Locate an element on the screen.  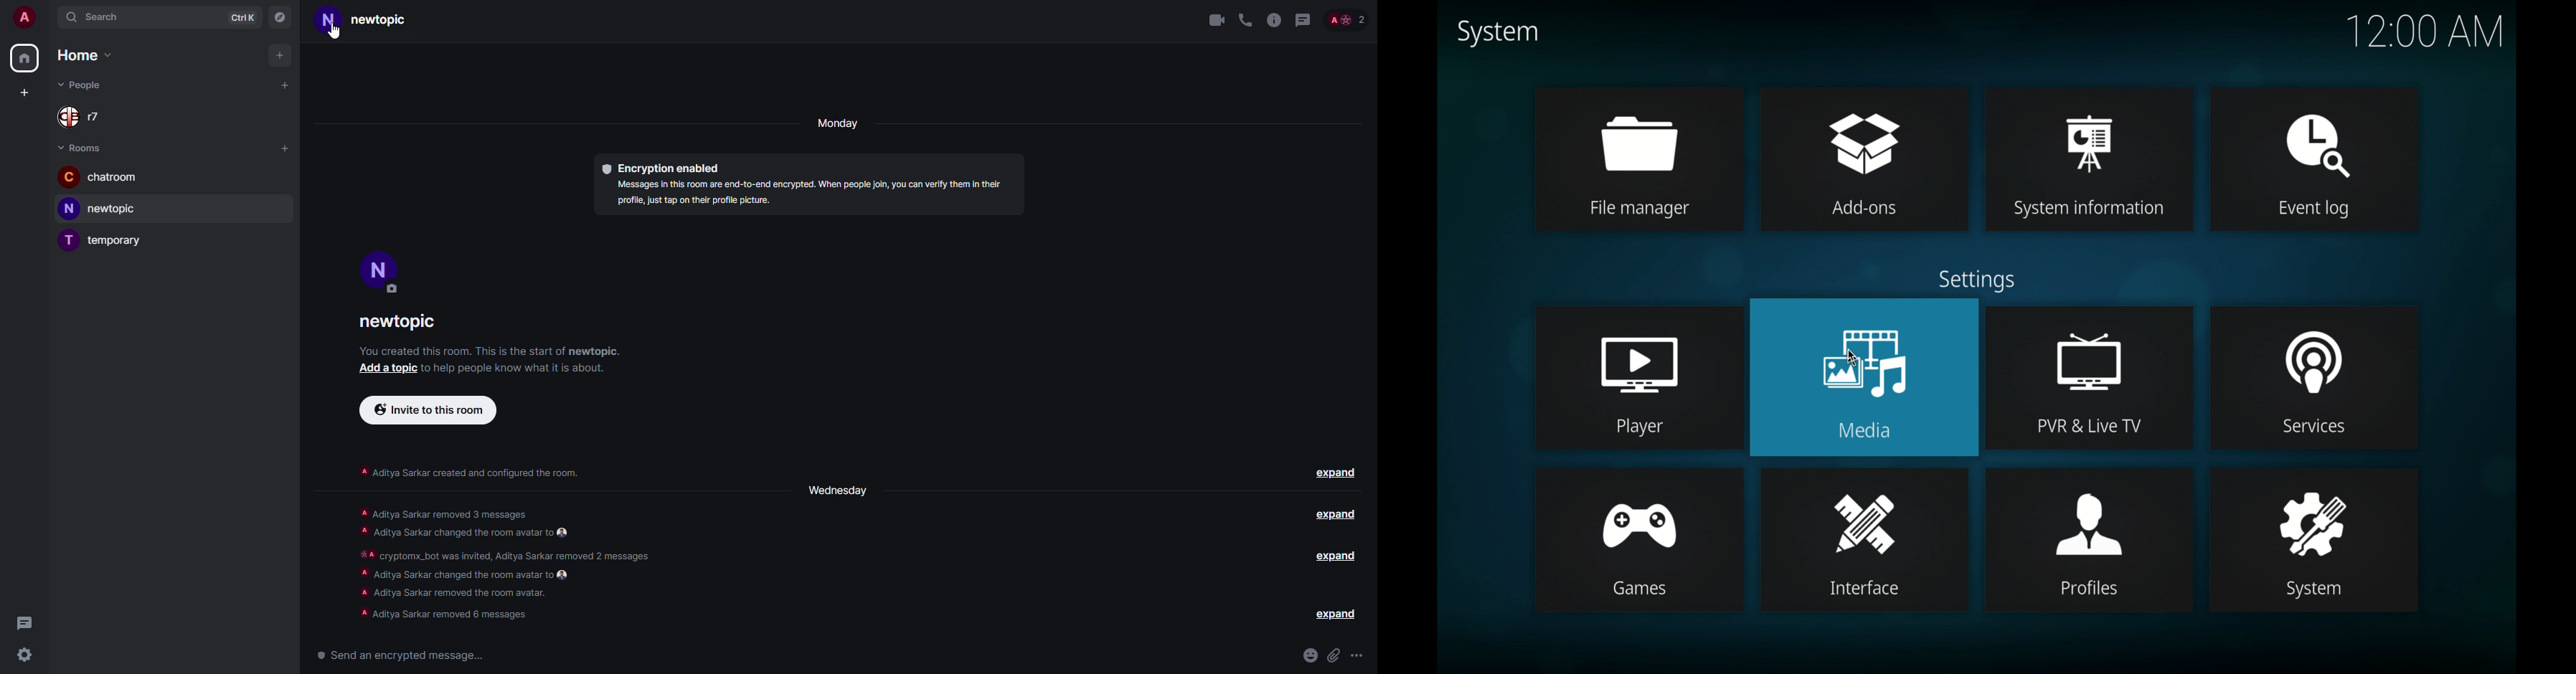
threads is located at coordinates (1303, 19).